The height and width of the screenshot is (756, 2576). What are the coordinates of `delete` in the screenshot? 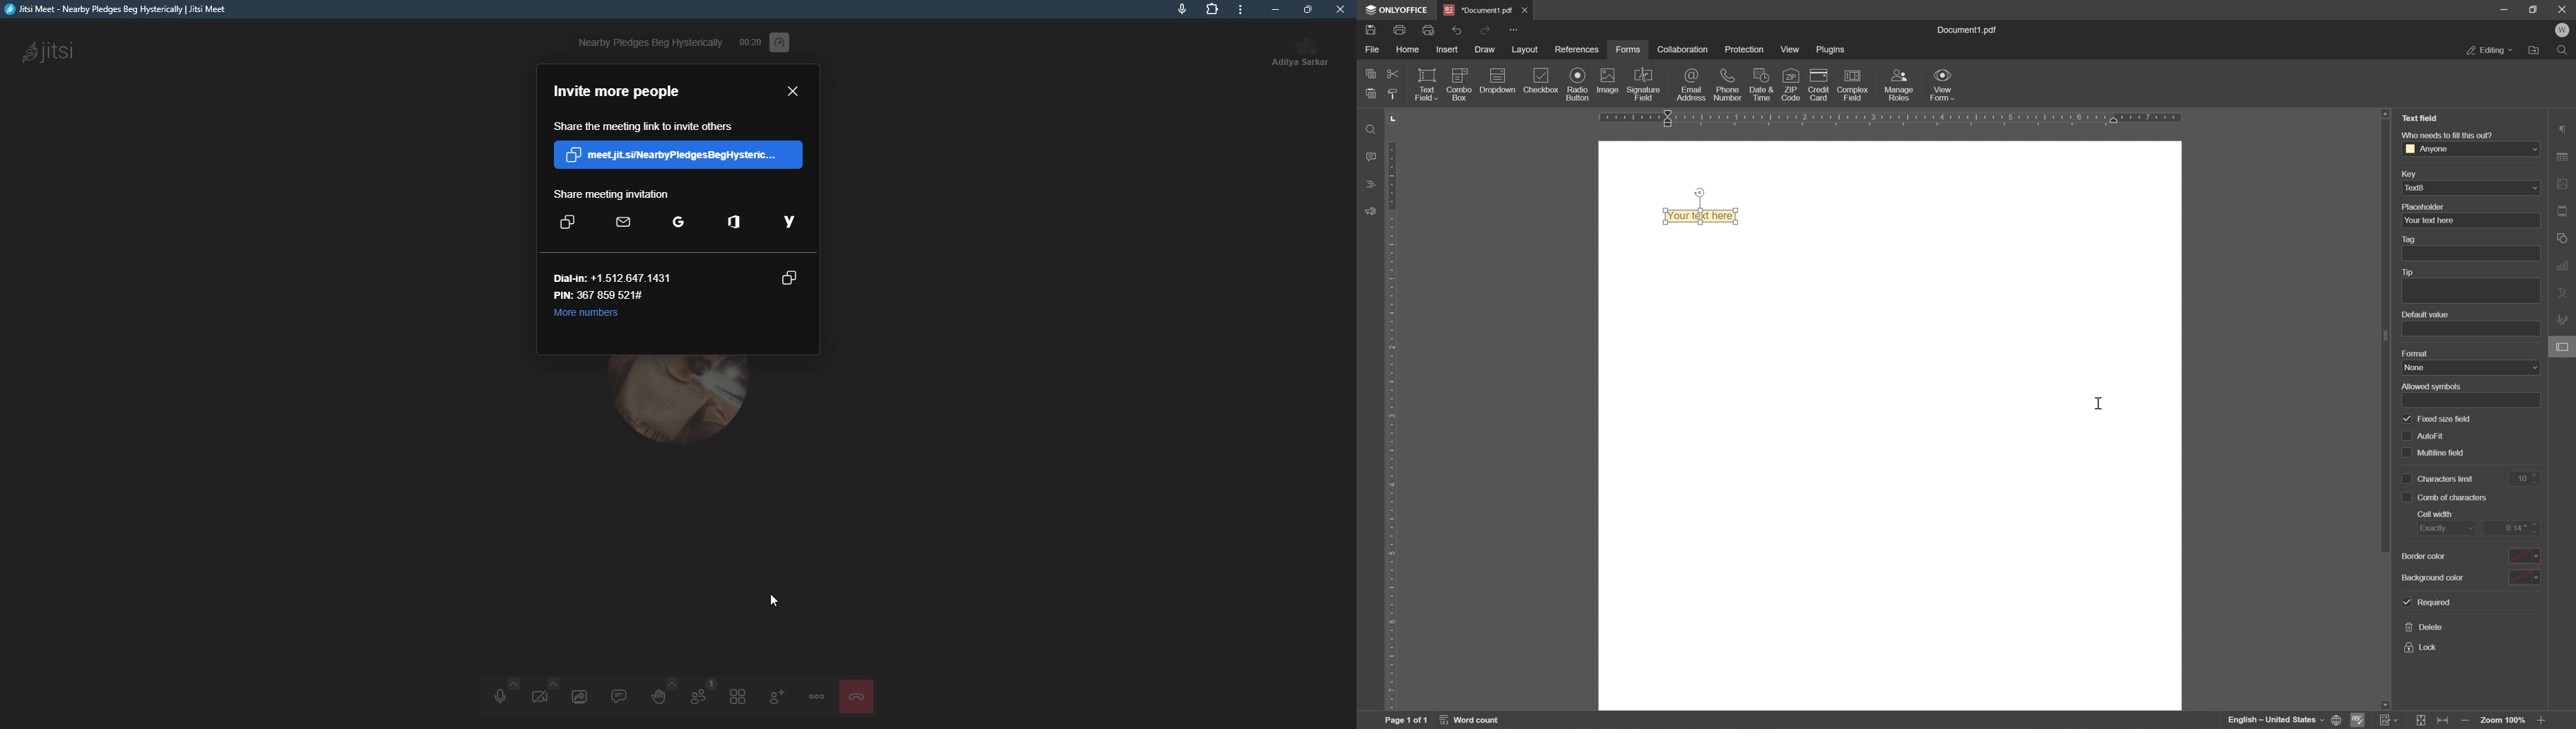 It's located at (2423, 626).